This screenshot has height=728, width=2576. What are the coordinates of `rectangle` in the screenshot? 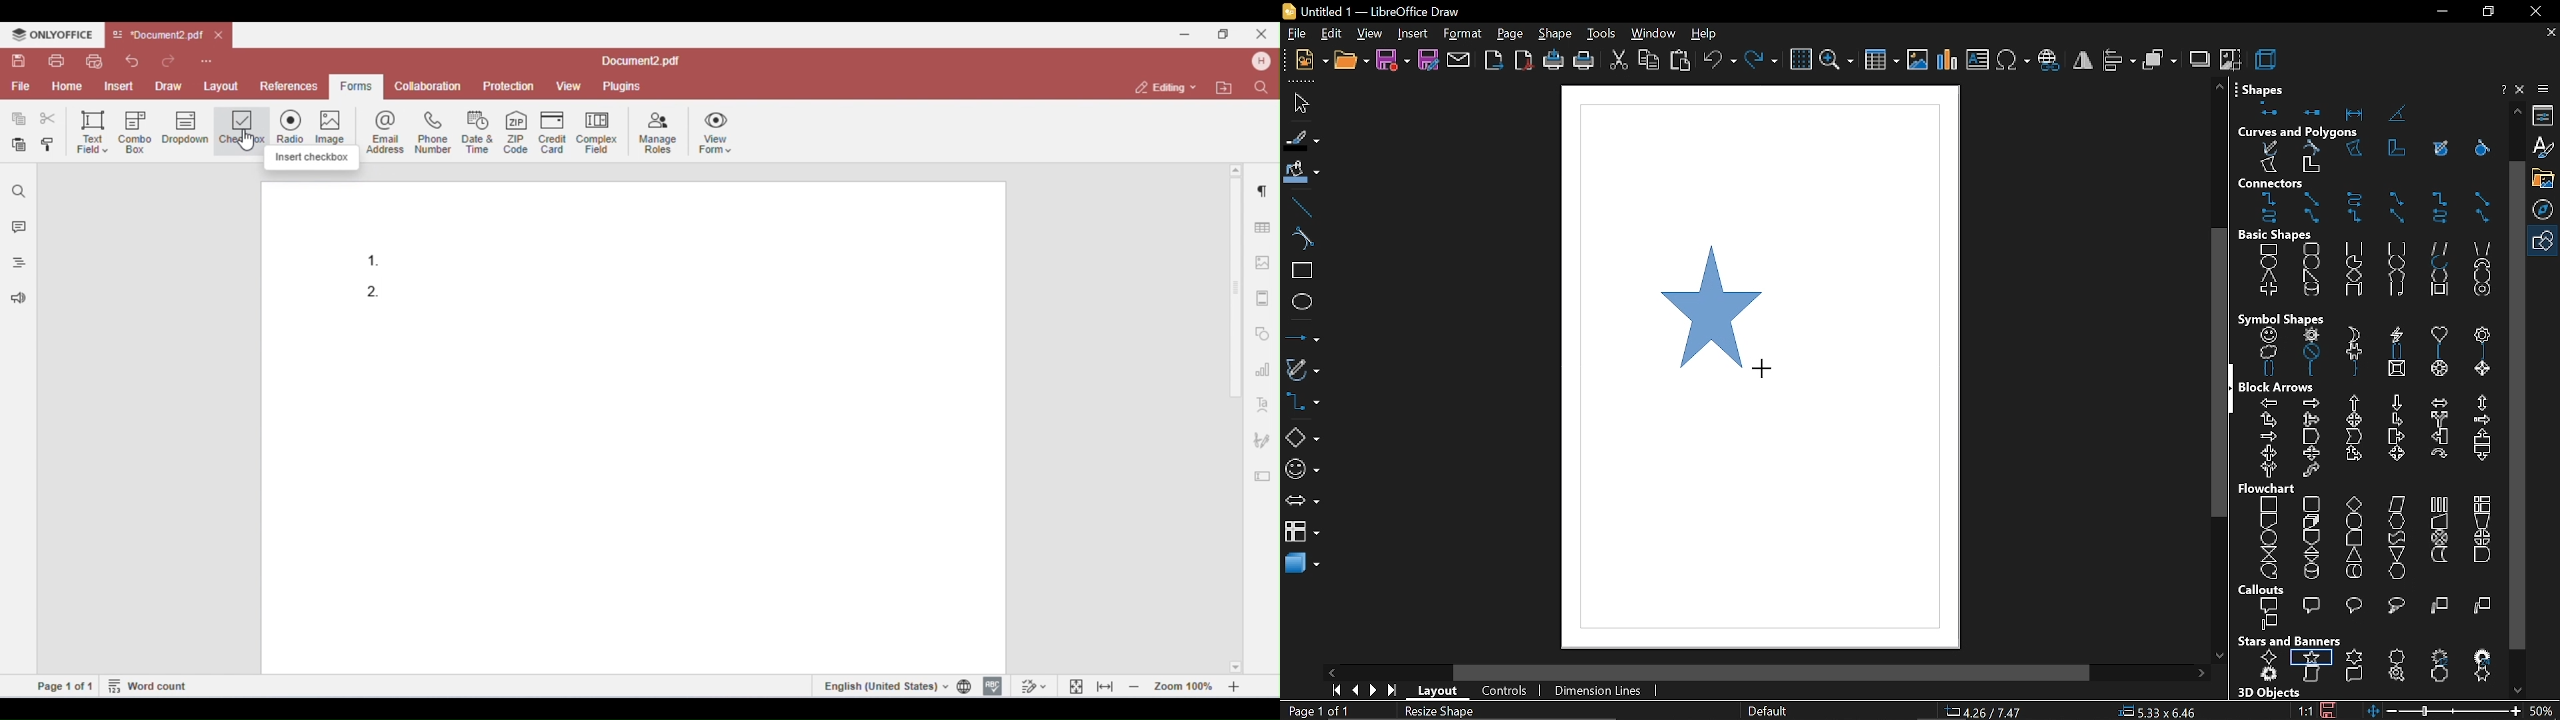 It's located at (1300, 273).